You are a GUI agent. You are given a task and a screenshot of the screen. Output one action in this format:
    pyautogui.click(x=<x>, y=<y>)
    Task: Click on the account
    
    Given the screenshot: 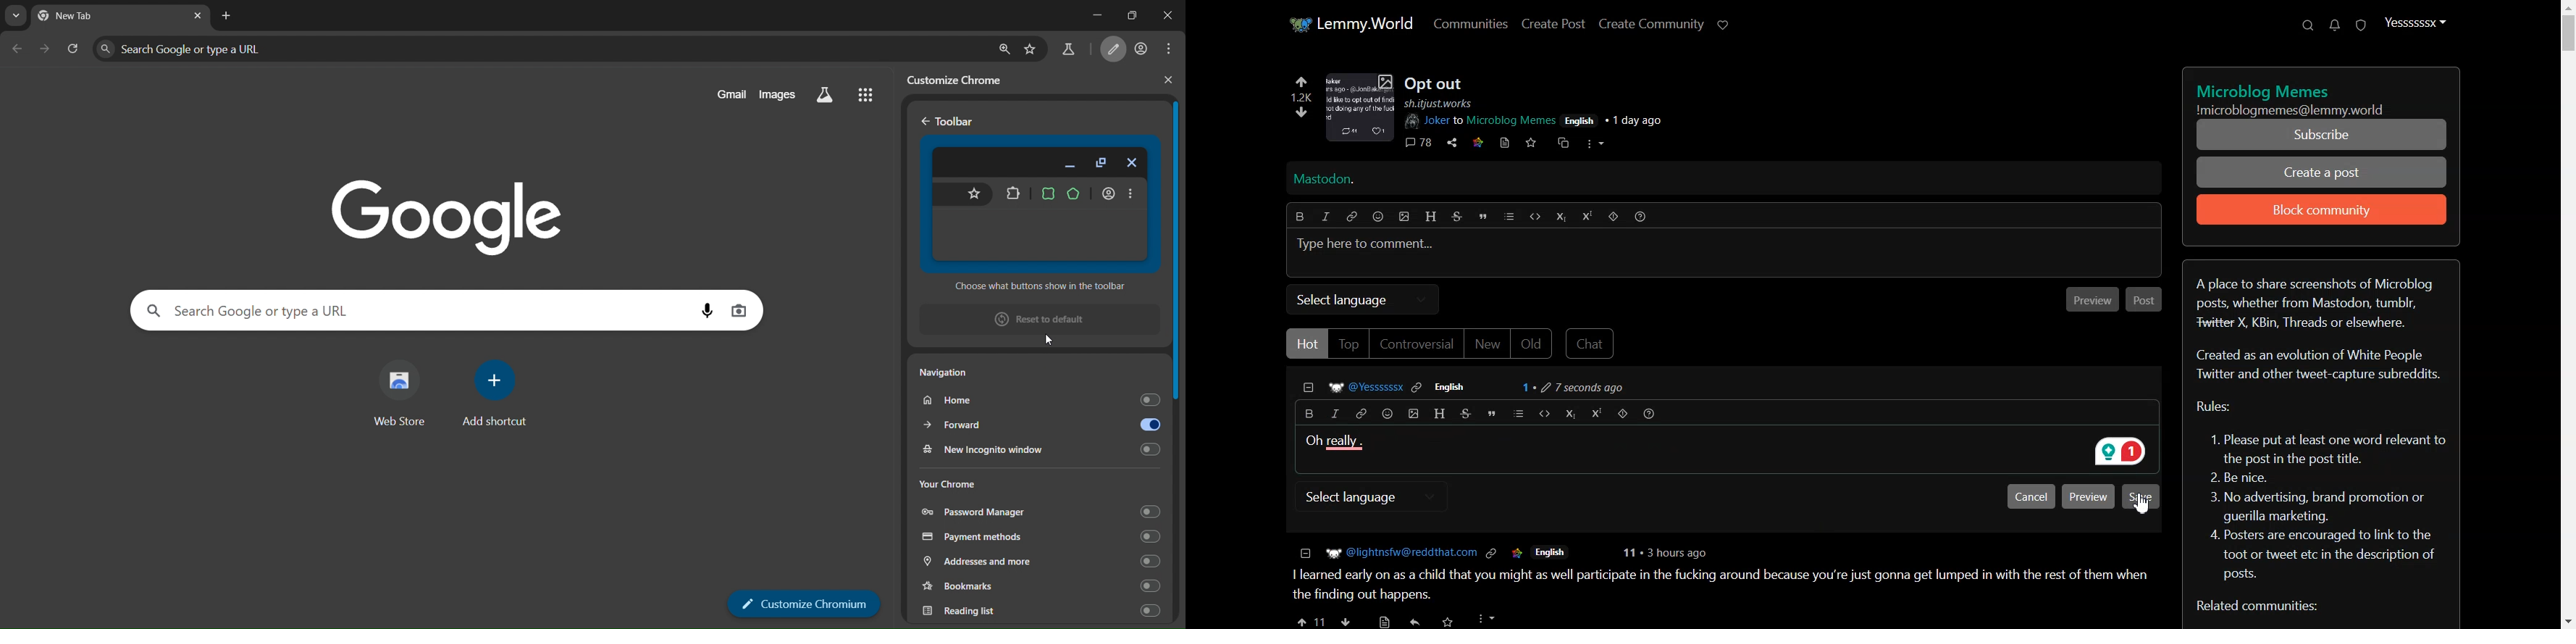 What is the action you would take?
    pyautogui.click(x=1141, y=50)
    